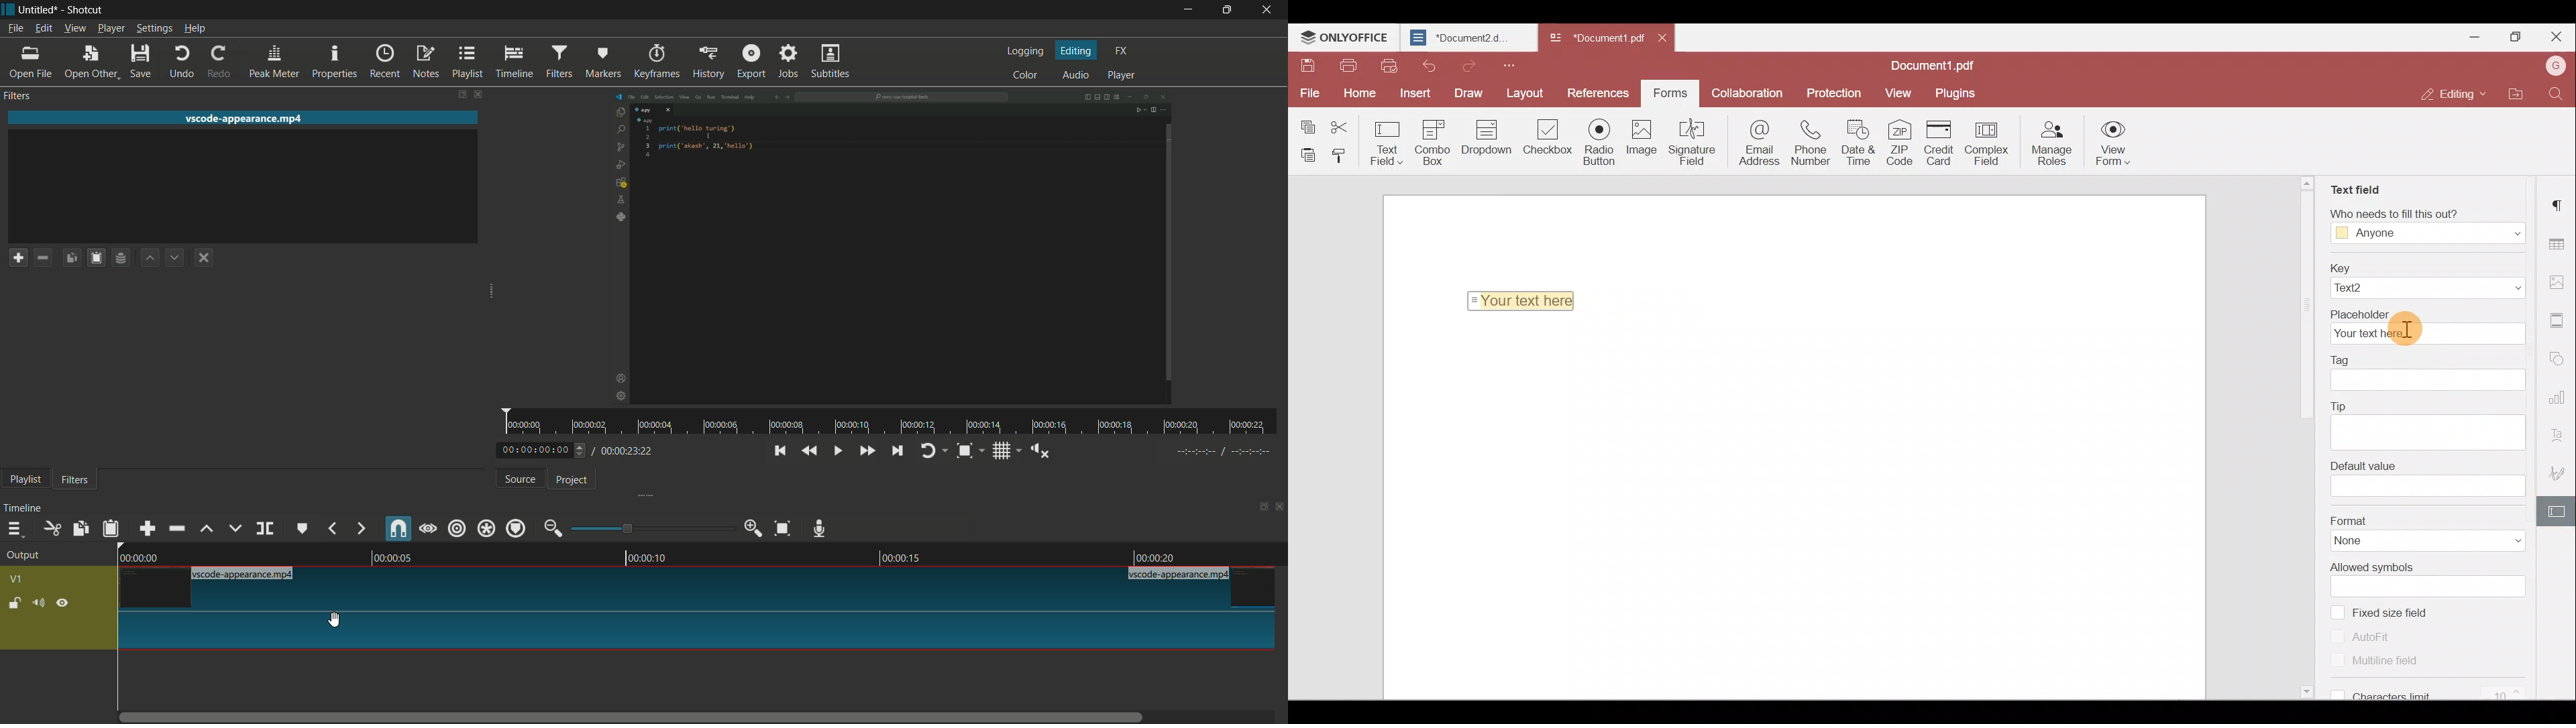 This screenshot has width=2576, height=728. What do you see at coordinates (2376, 234) in the screenshot?
I see `Anyone` at bounding box center [2376, 234].